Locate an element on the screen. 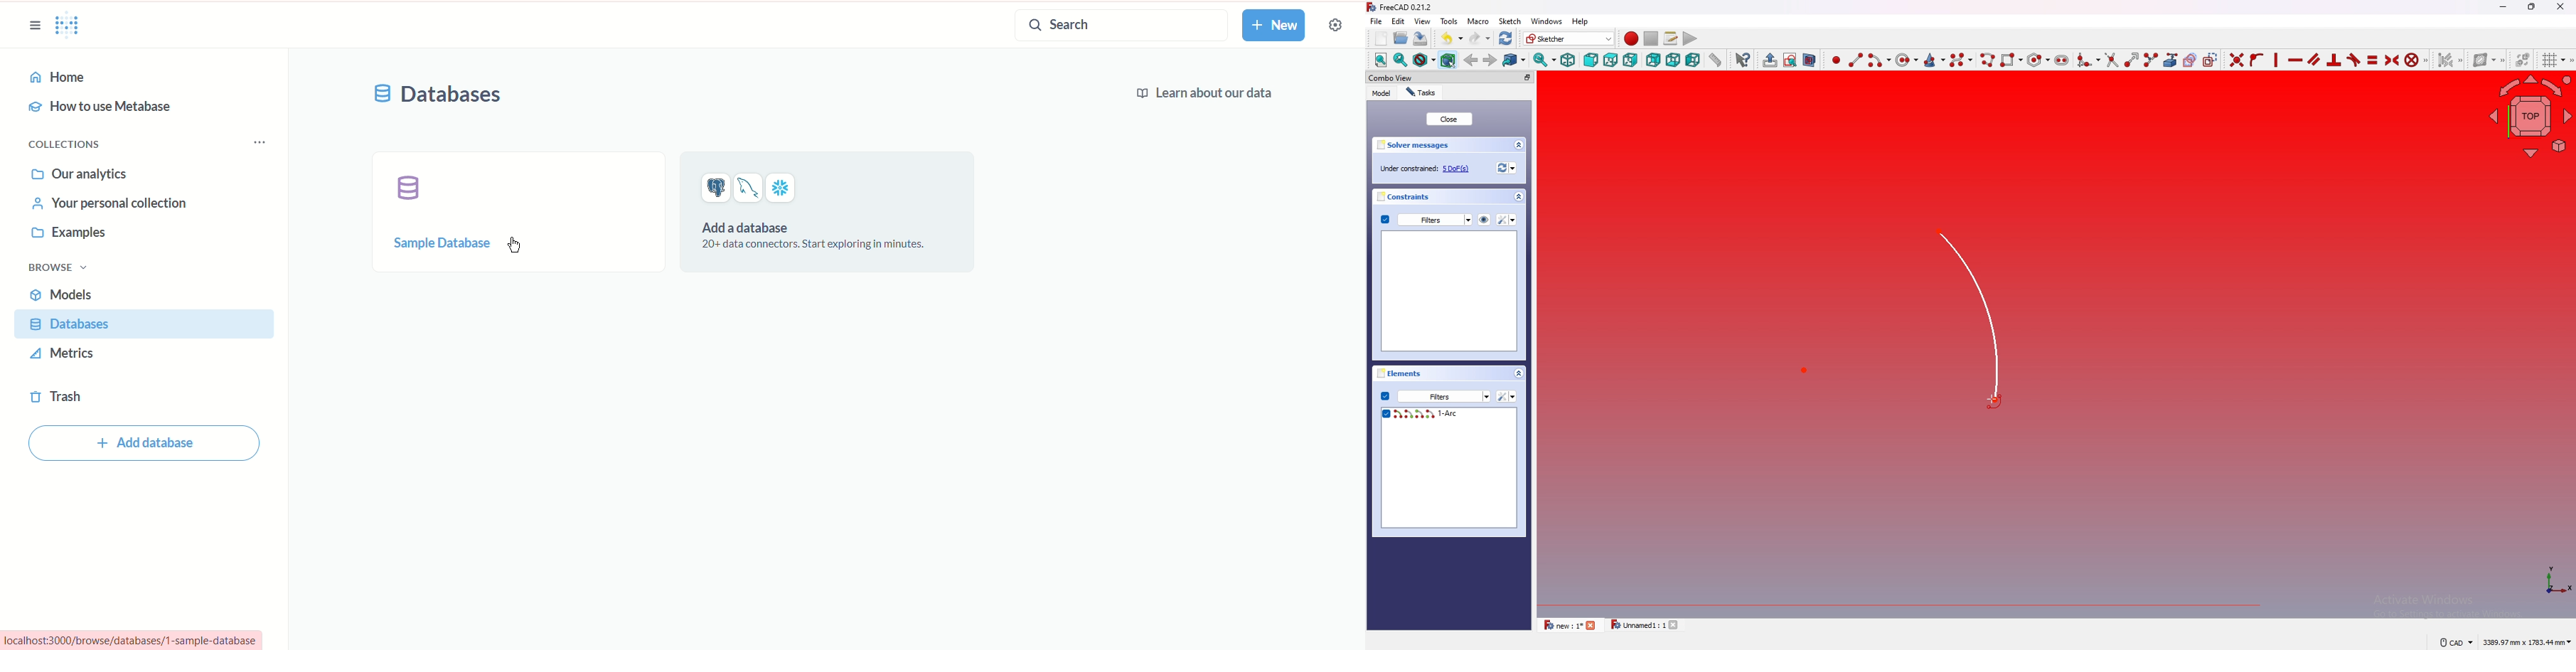 The width and height of the screenshot is (2576, 672). browse is located at coordinates (57, 268).